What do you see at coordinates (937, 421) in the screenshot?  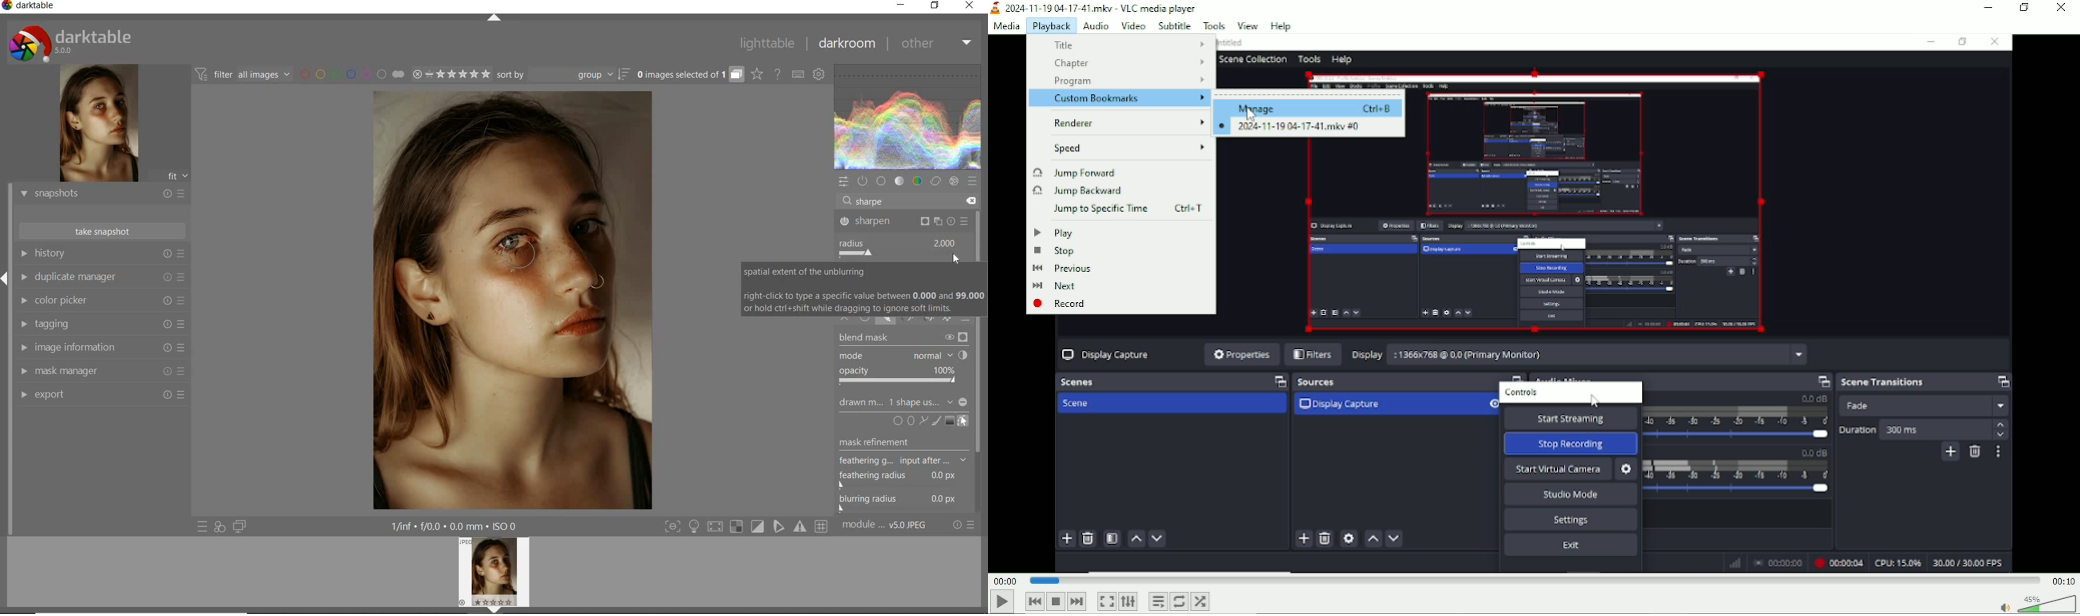 I see `ADD BRUSH` at bounding box center [937, 421].